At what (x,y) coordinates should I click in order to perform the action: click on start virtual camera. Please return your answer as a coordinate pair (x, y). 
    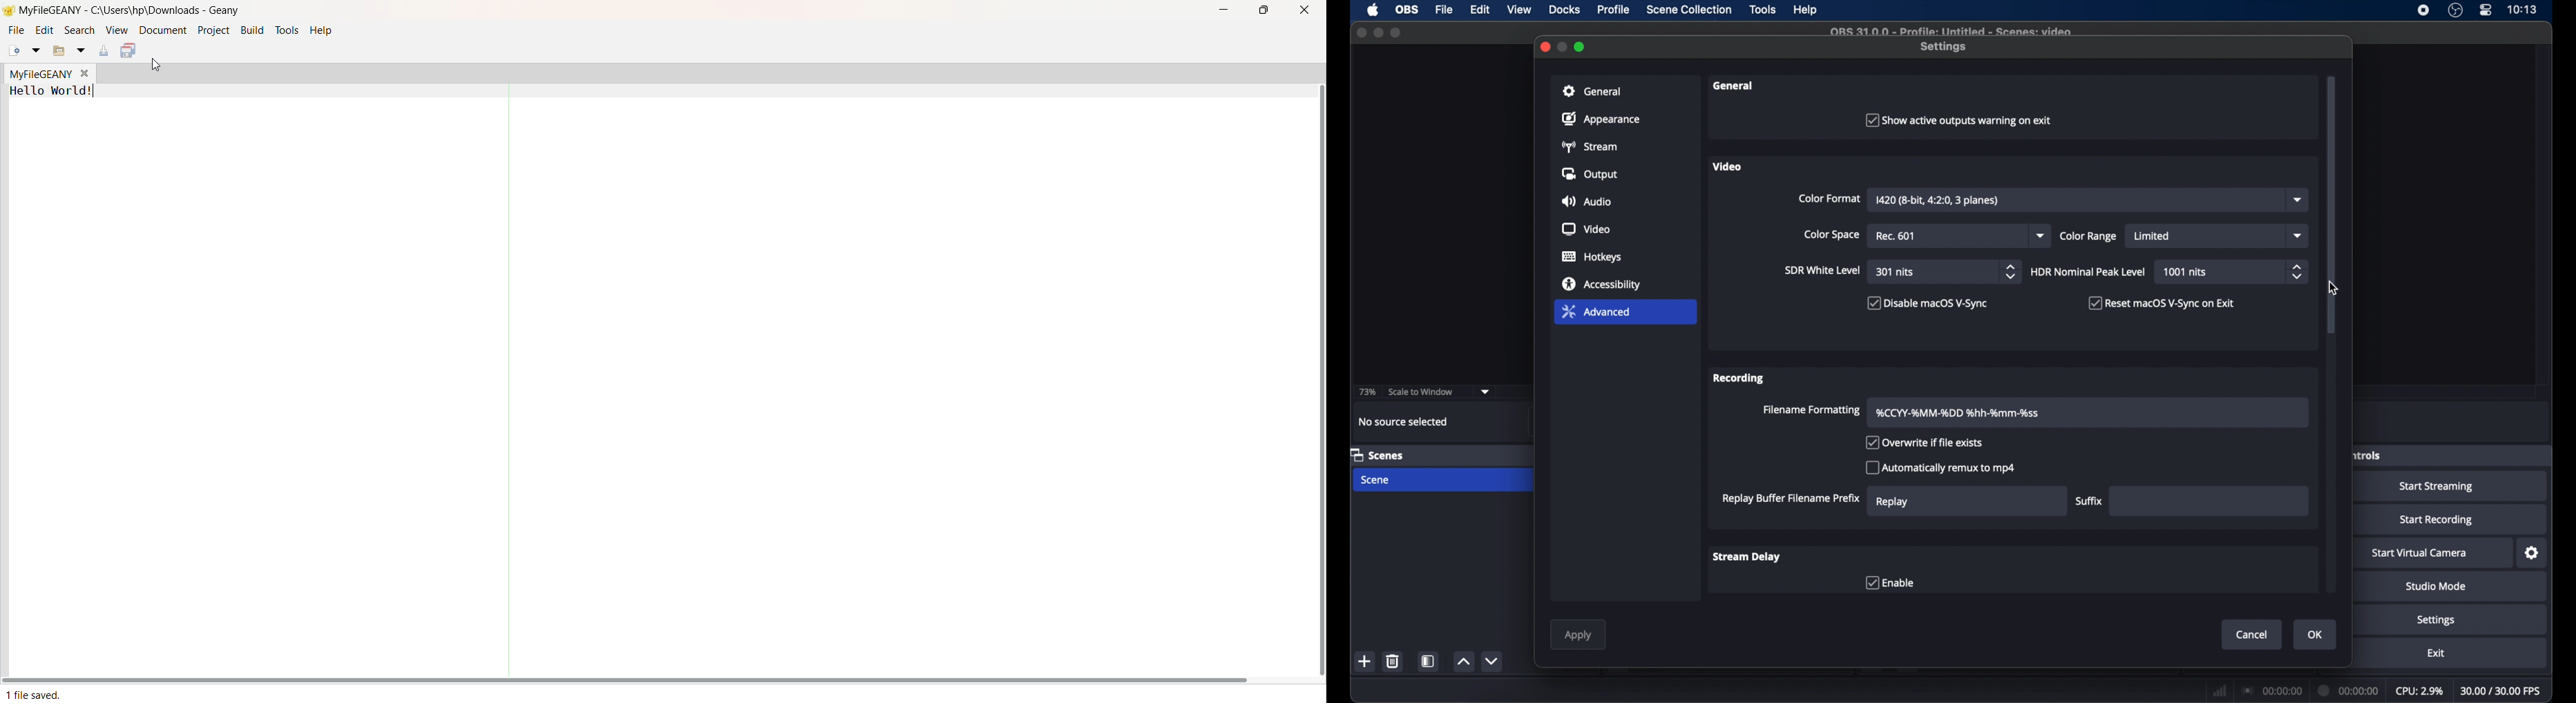
    Looking at the image, I should click on (2420, 553).